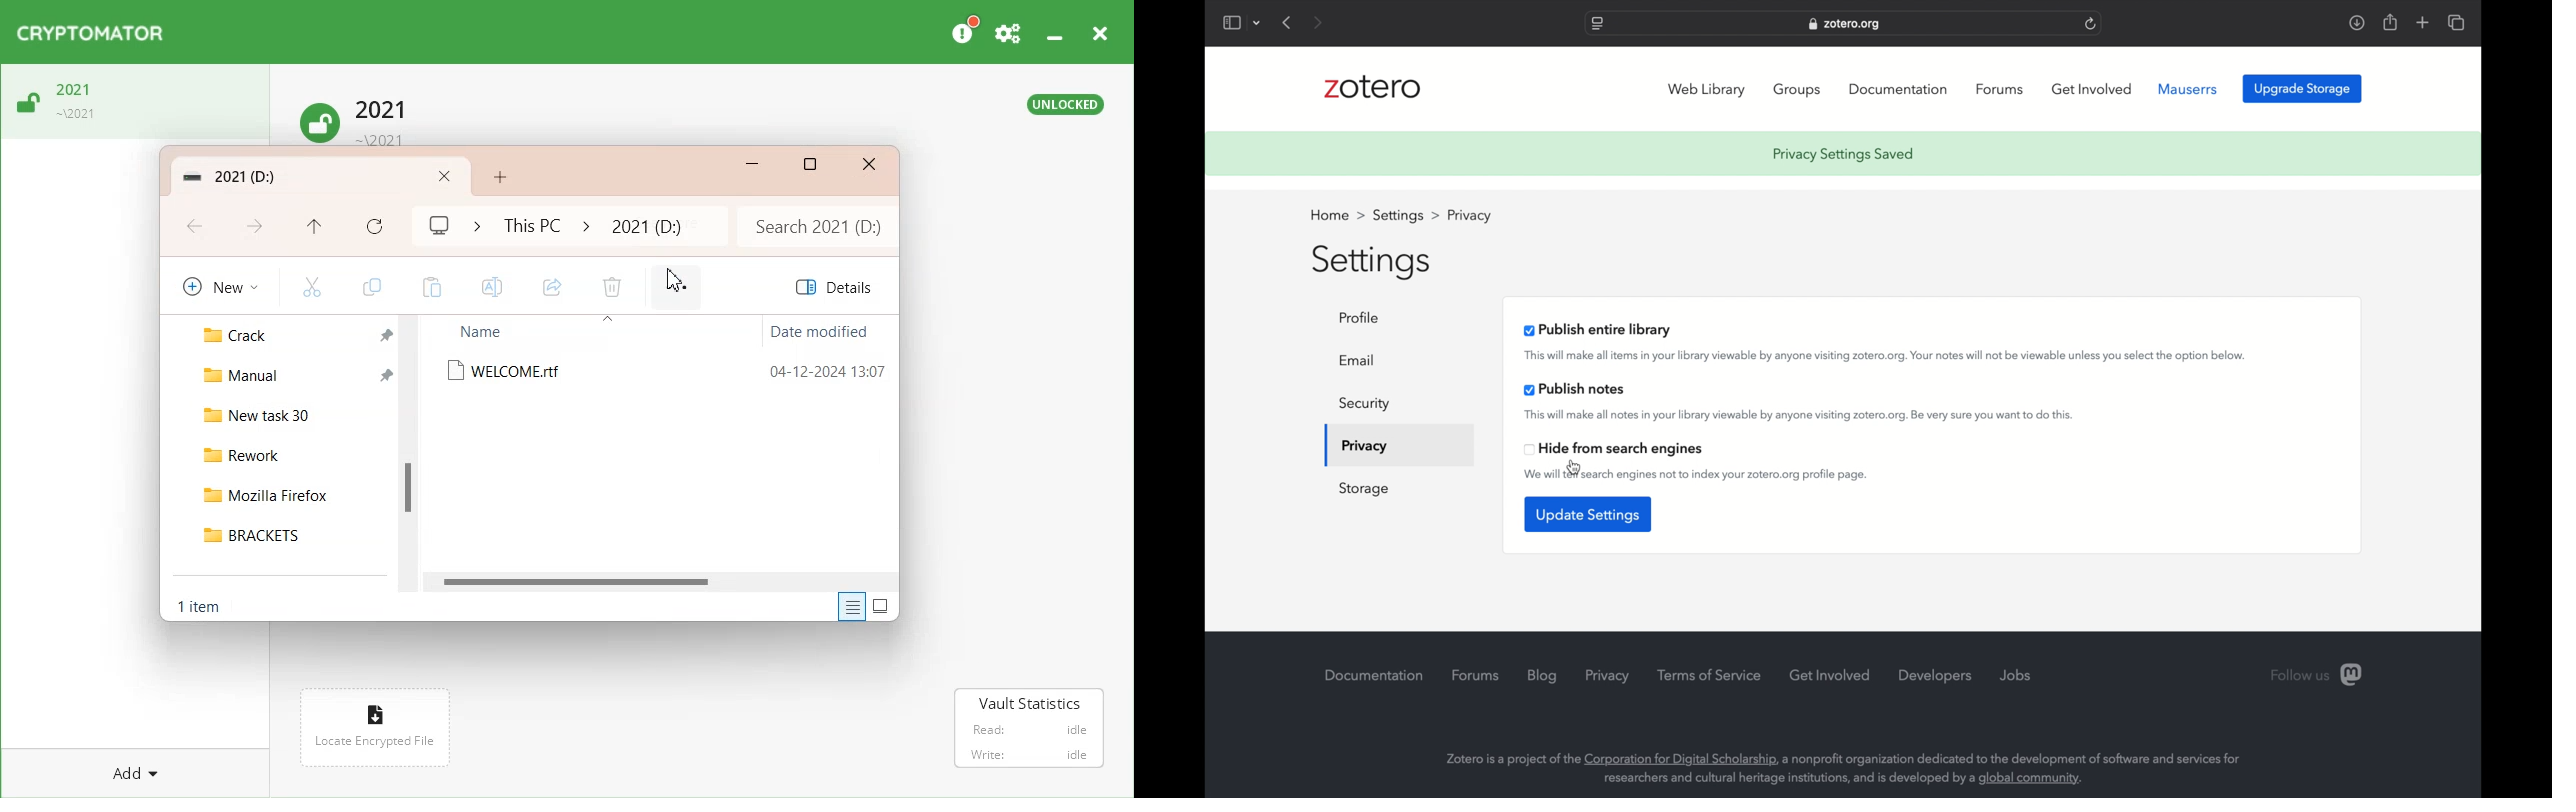 This screenshot has height=812, width=2576. I want to click on web address, so click(1846, 24).